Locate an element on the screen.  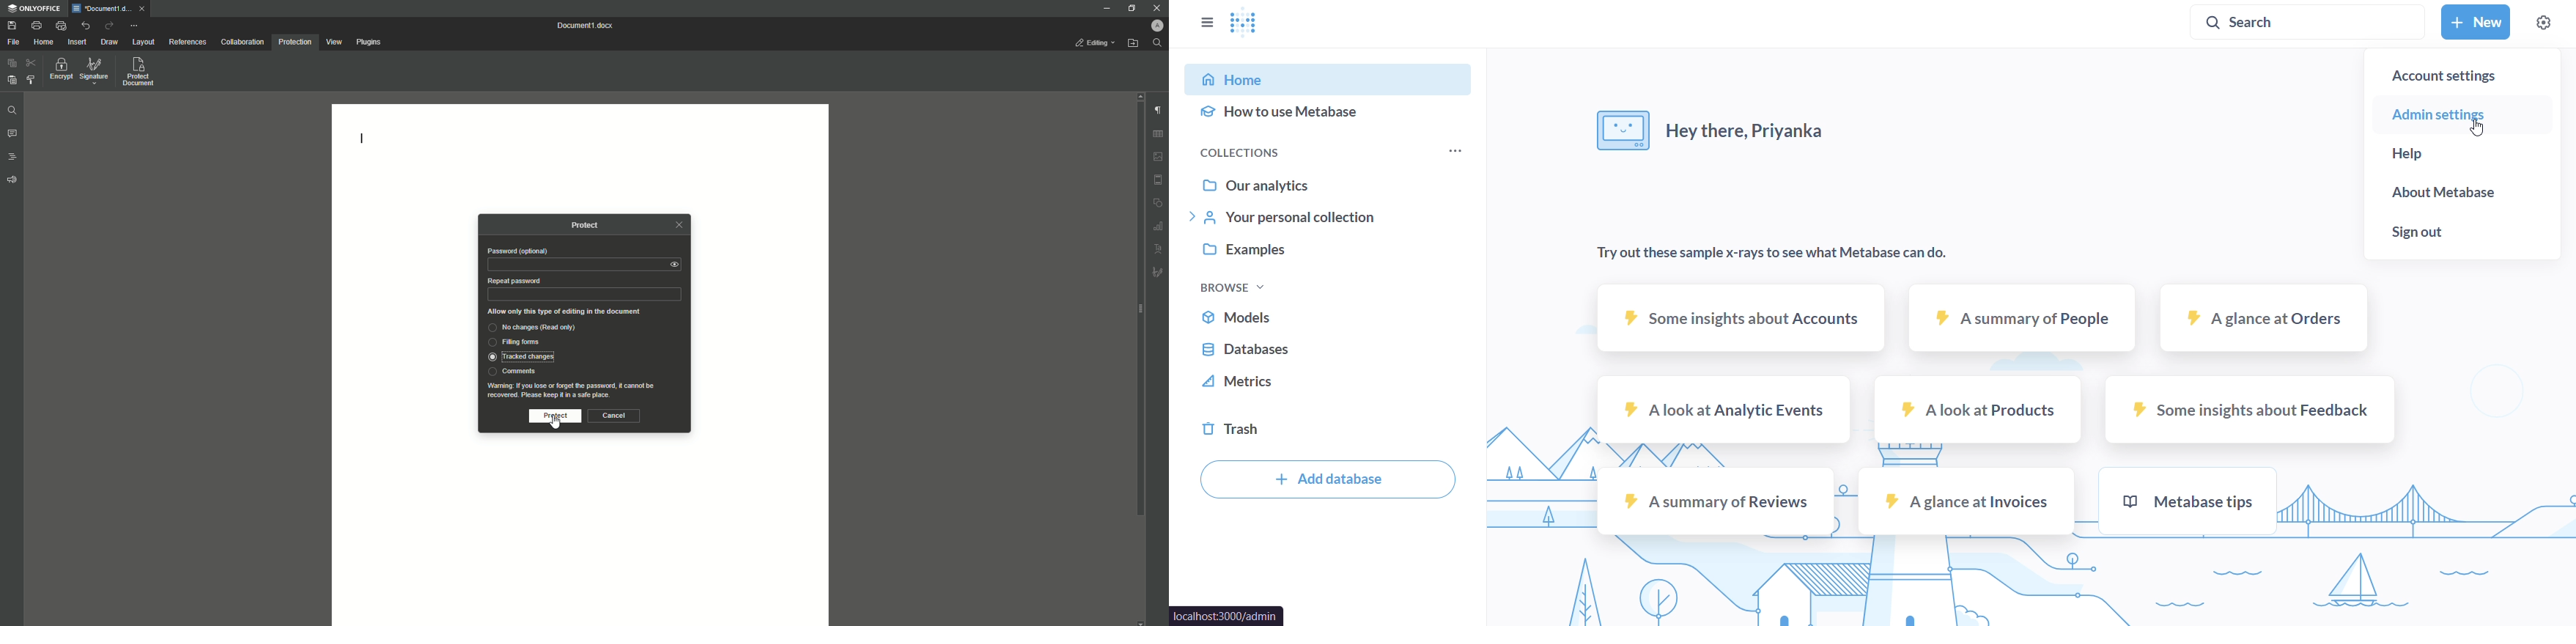
close sidebar is located at coordinates (1206, 21).